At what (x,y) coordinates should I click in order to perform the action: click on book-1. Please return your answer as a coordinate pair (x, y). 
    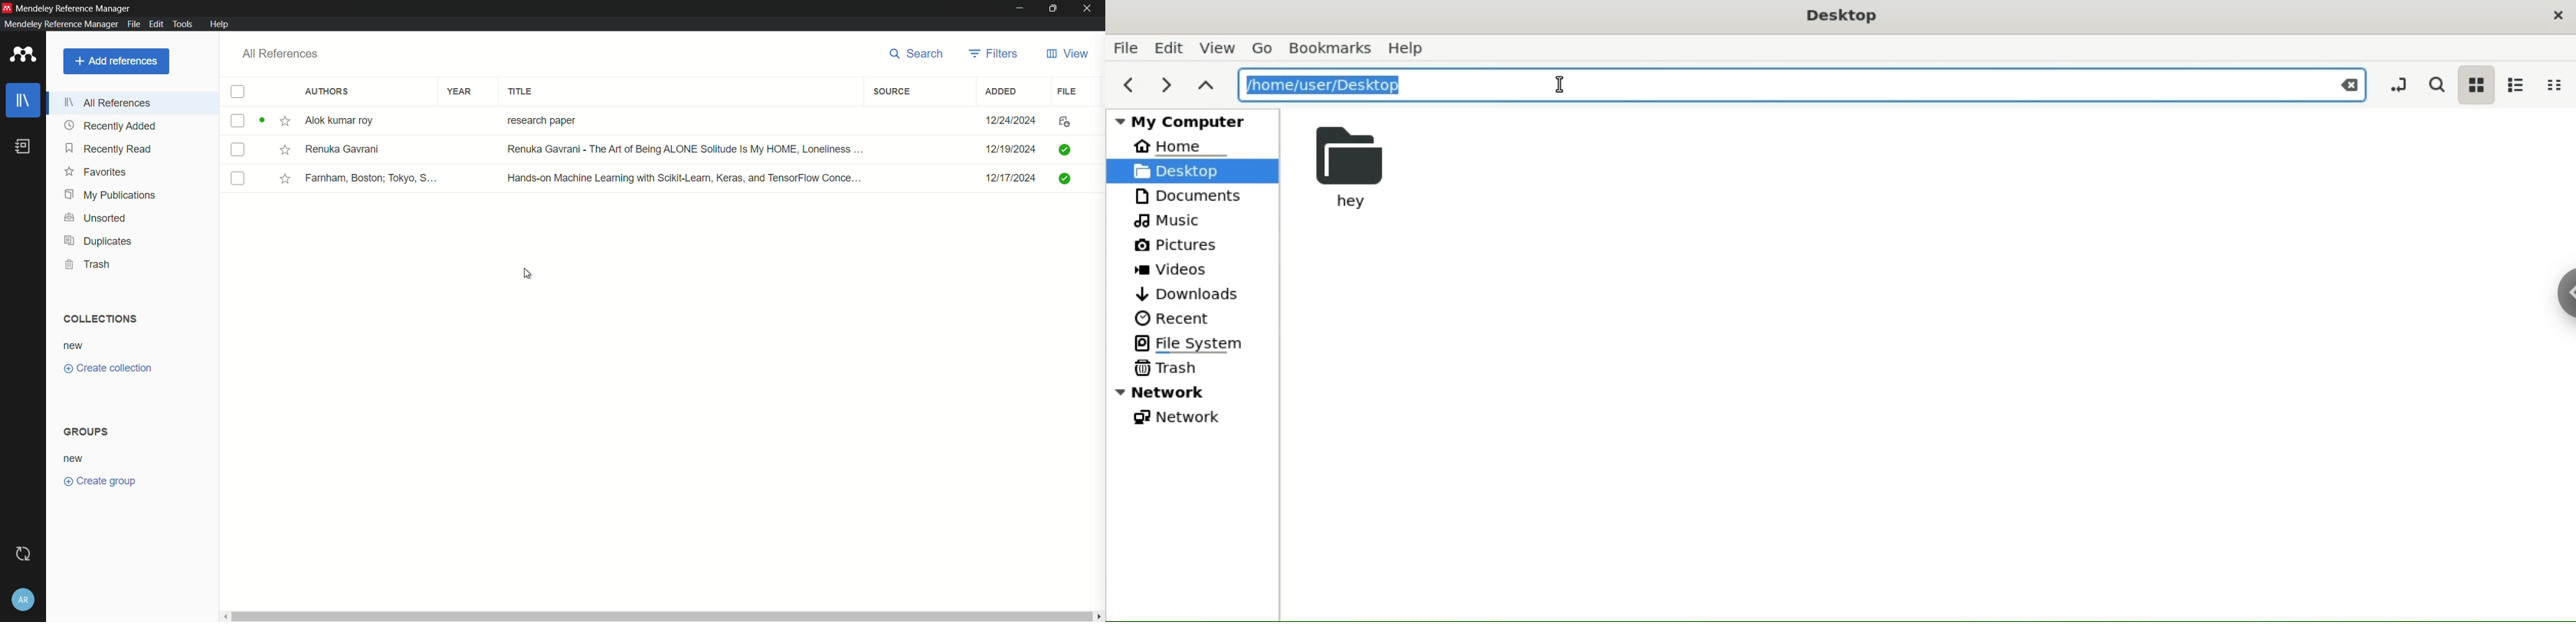
    Looking at the image, I should click on (698, 120).